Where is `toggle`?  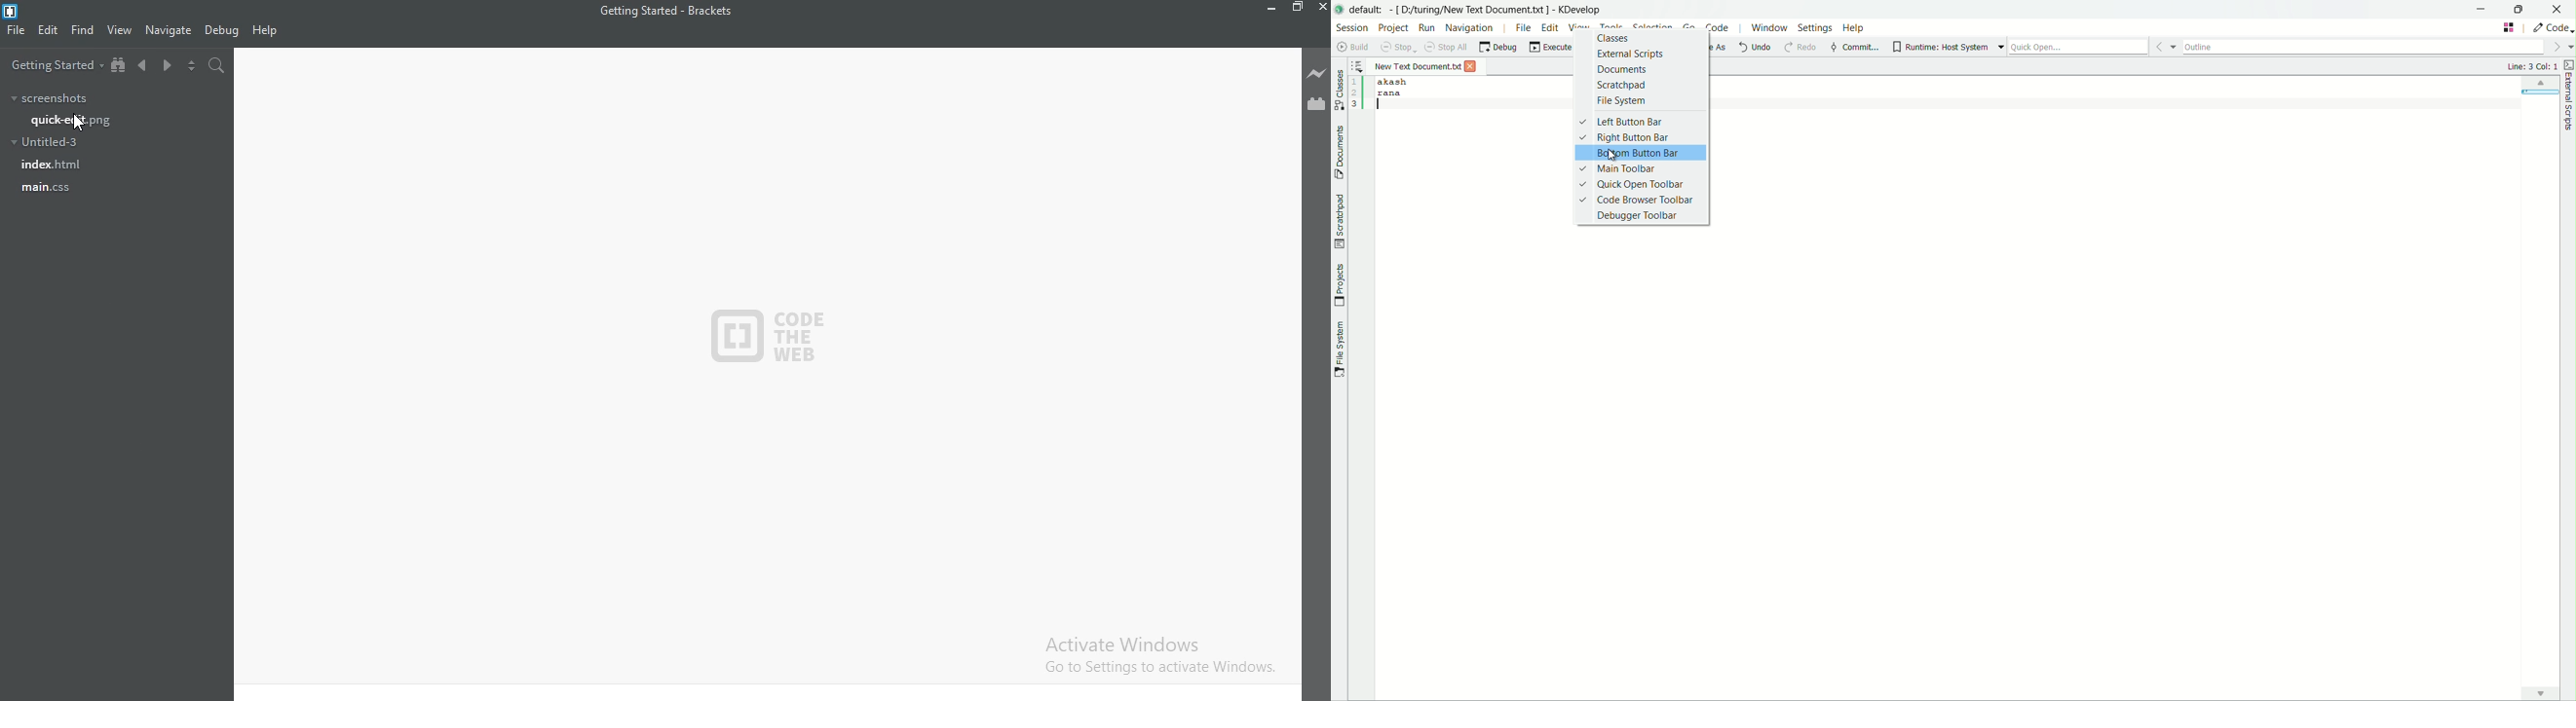 toggle is located at coordinates (191, 65).